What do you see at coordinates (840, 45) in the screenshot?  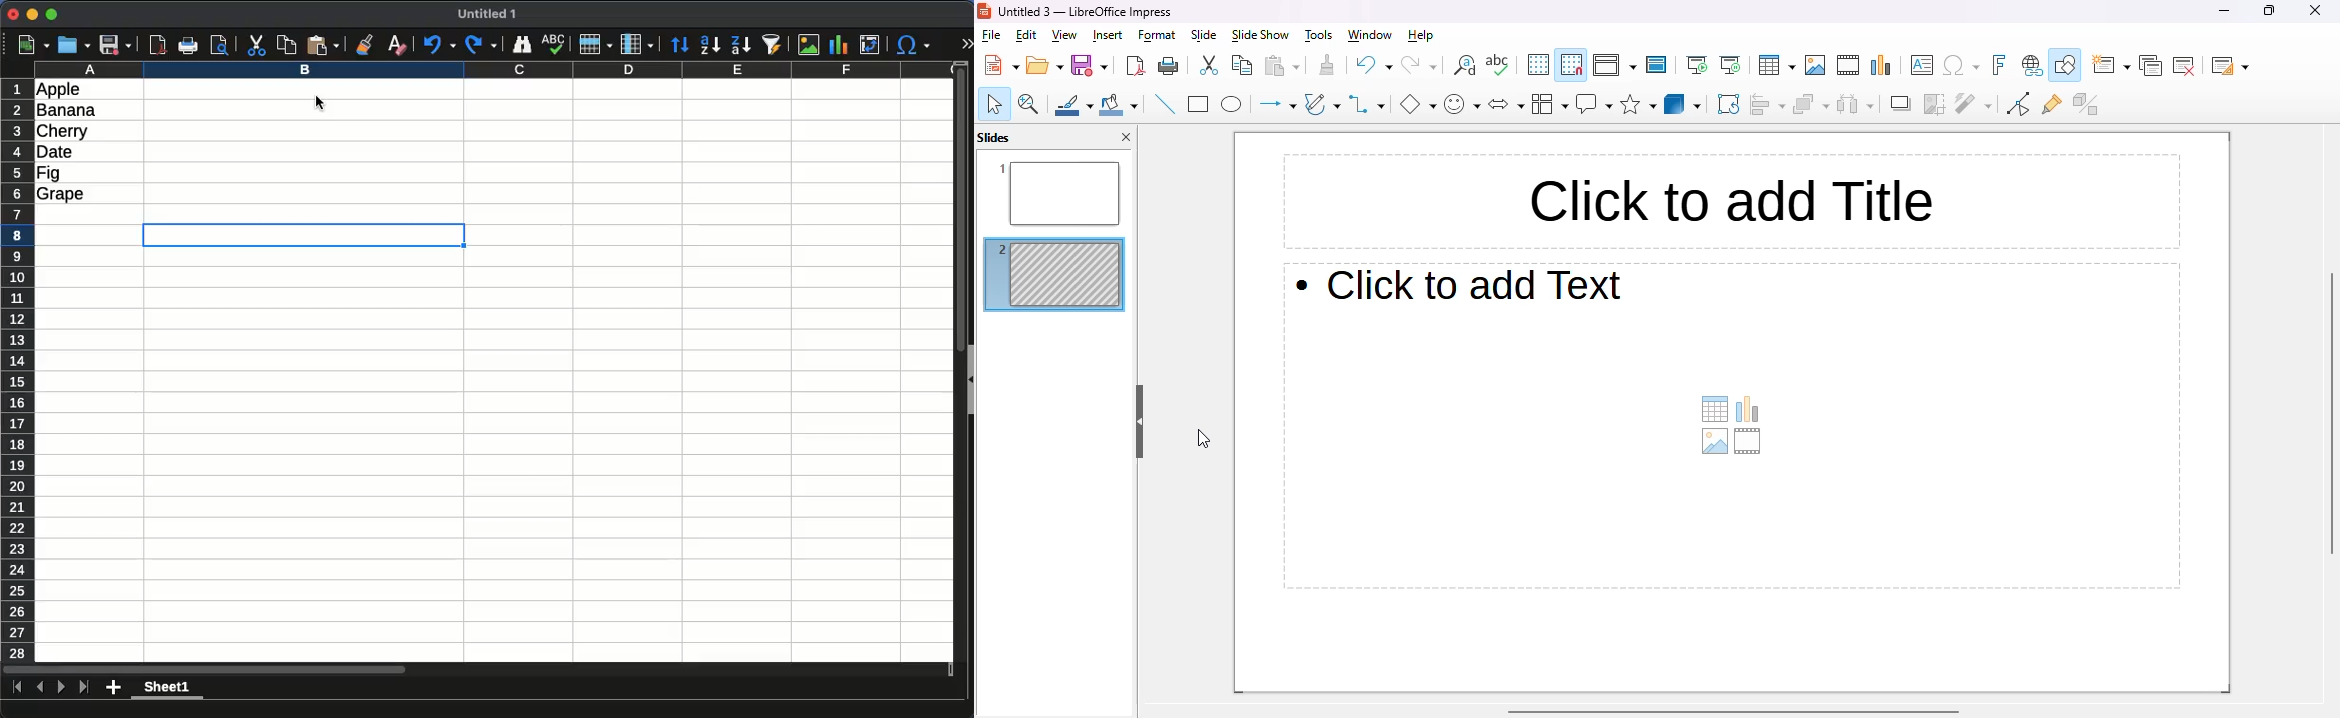 I see `chart` at bounding box center [840, 45].